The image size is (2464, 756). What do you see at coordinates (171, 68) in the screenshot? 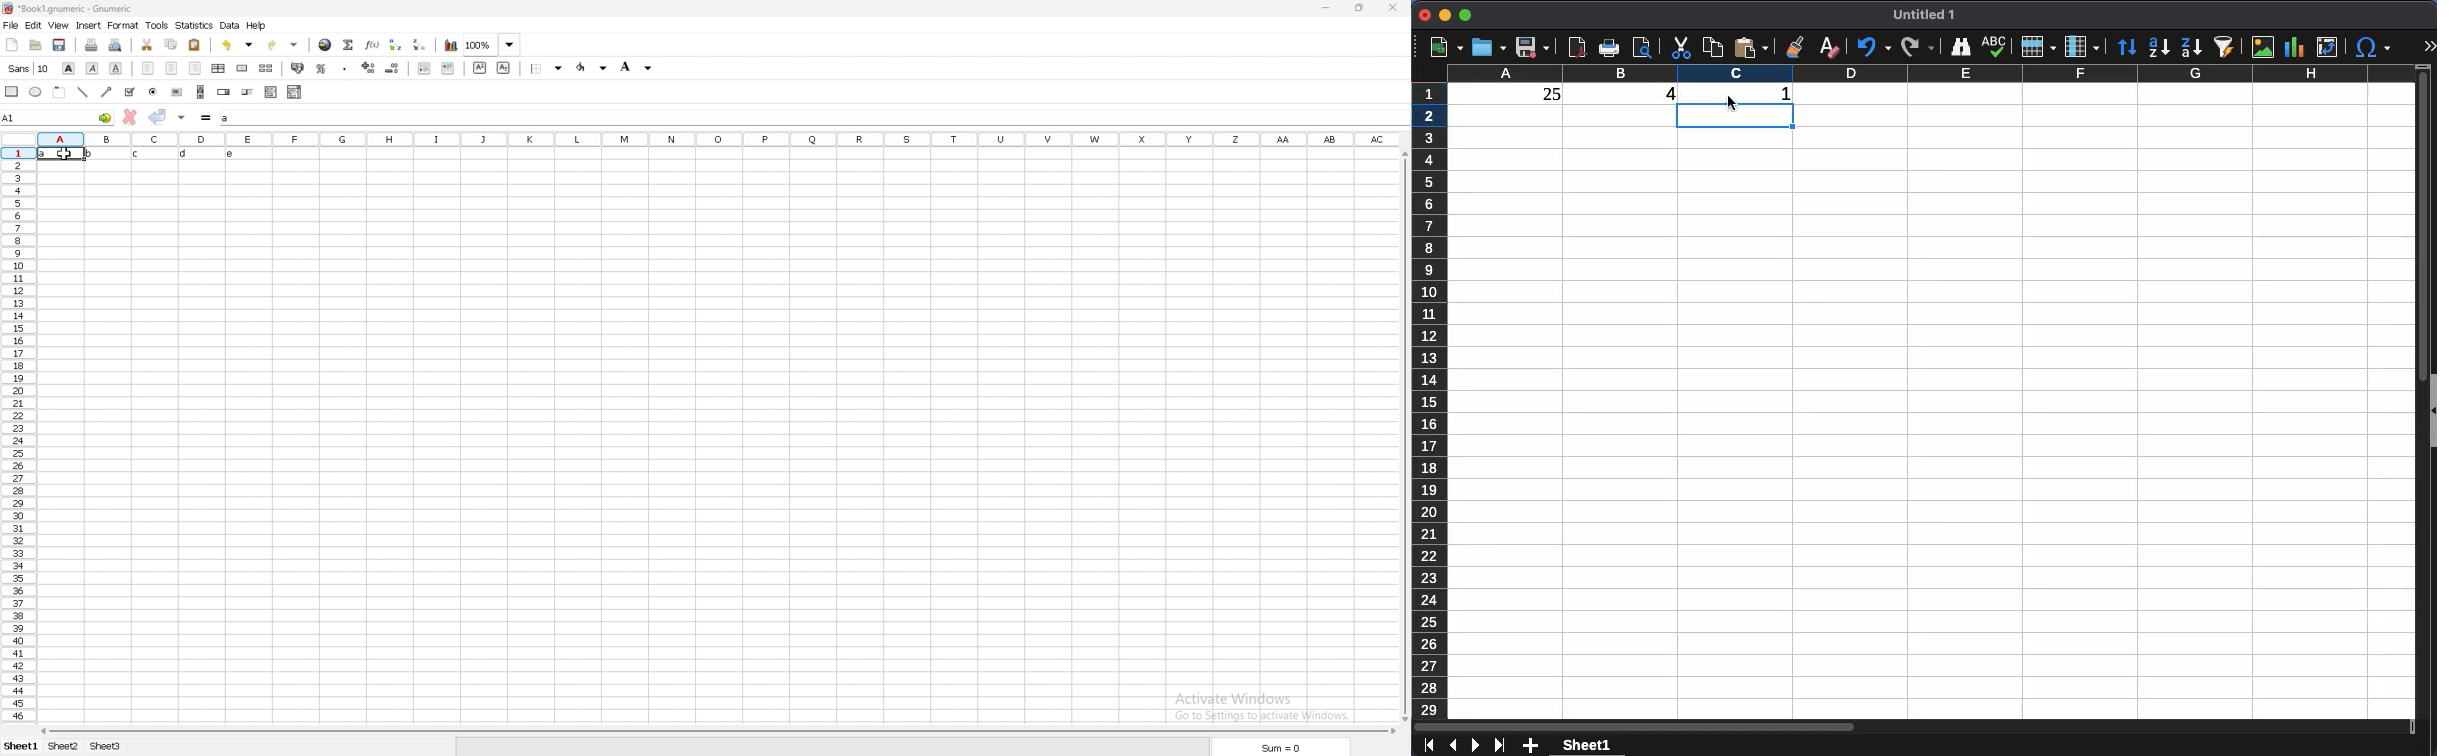
I see `centre` at bounding box center [171, 68].